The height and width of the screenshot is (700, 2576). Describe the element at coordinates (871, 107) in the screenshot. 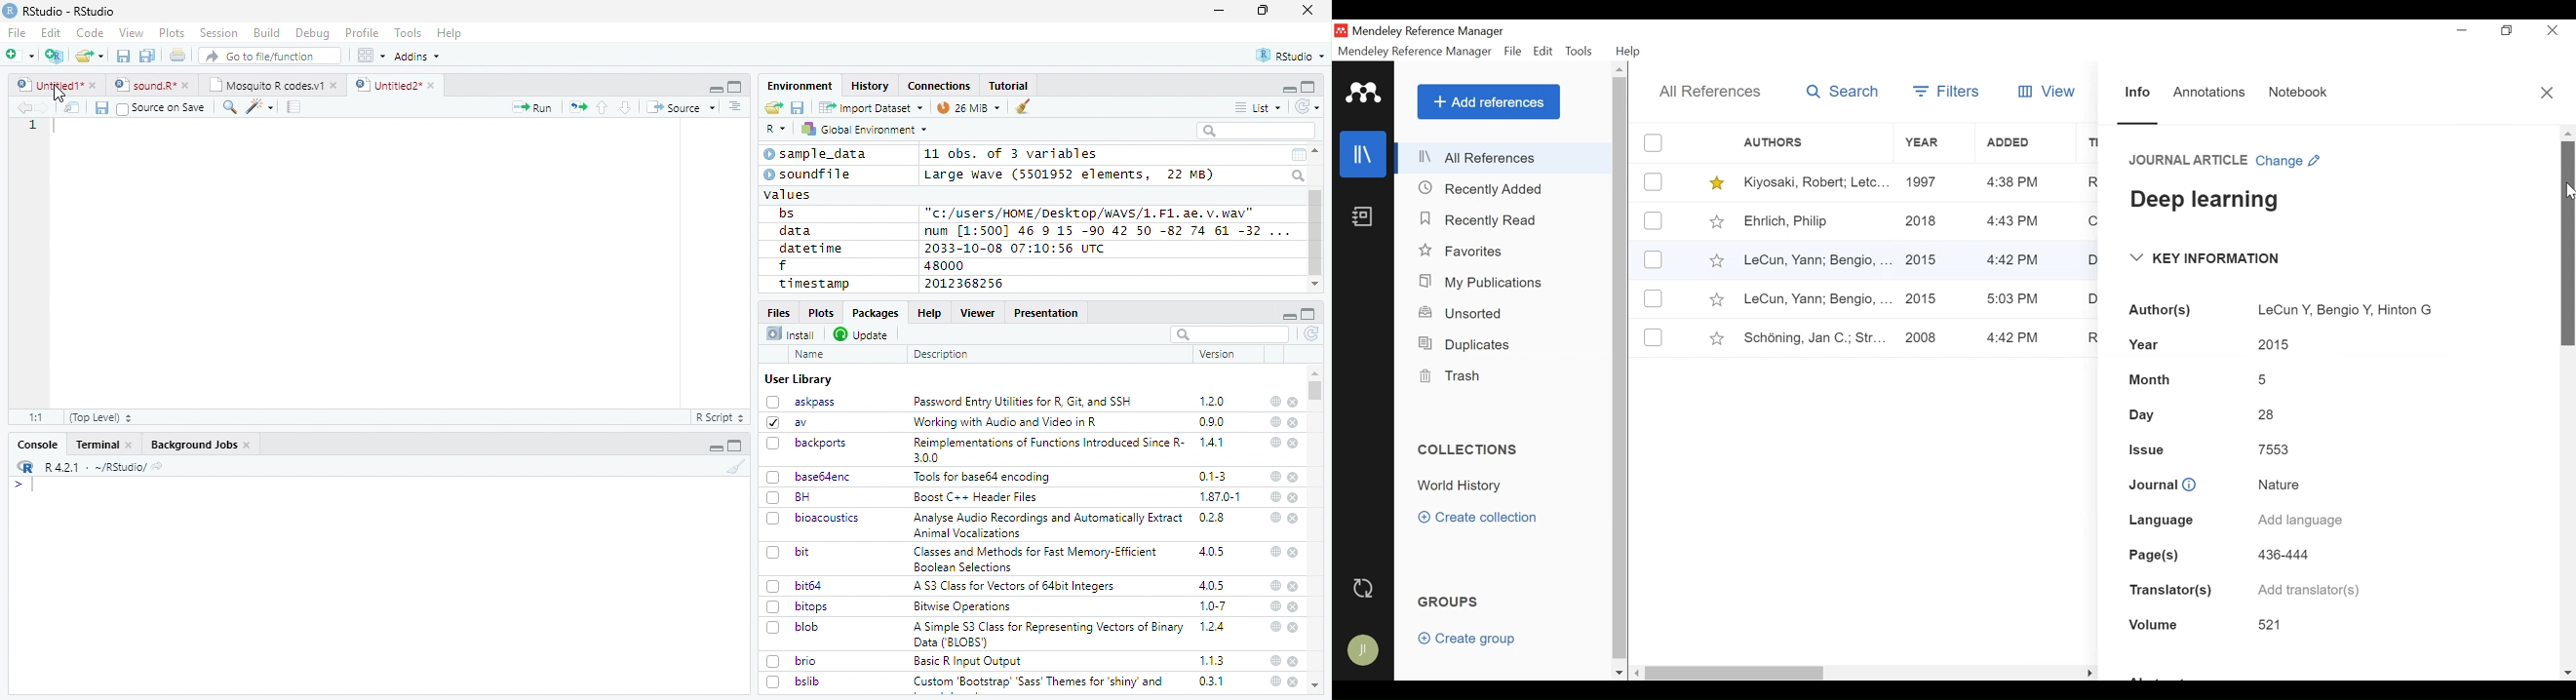

I see `Import Dataset` at that location.